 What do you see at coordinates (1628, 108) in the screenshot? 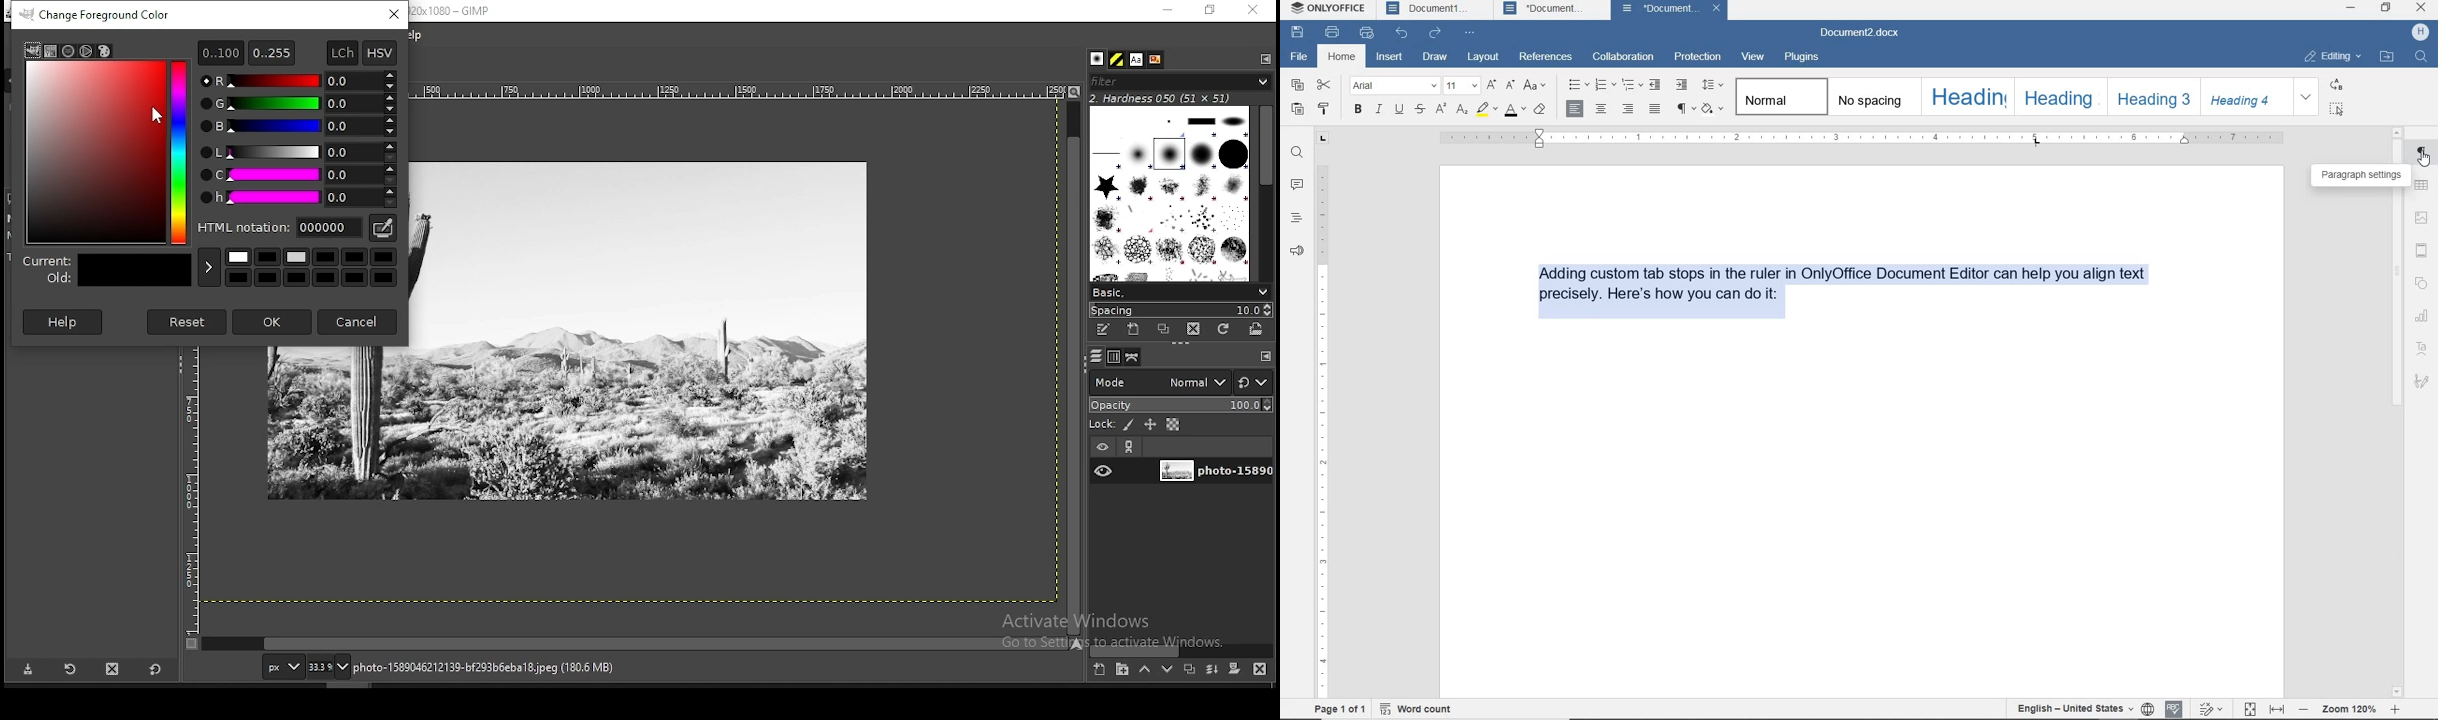
I see `align right` at bounding box center [1628, 108].